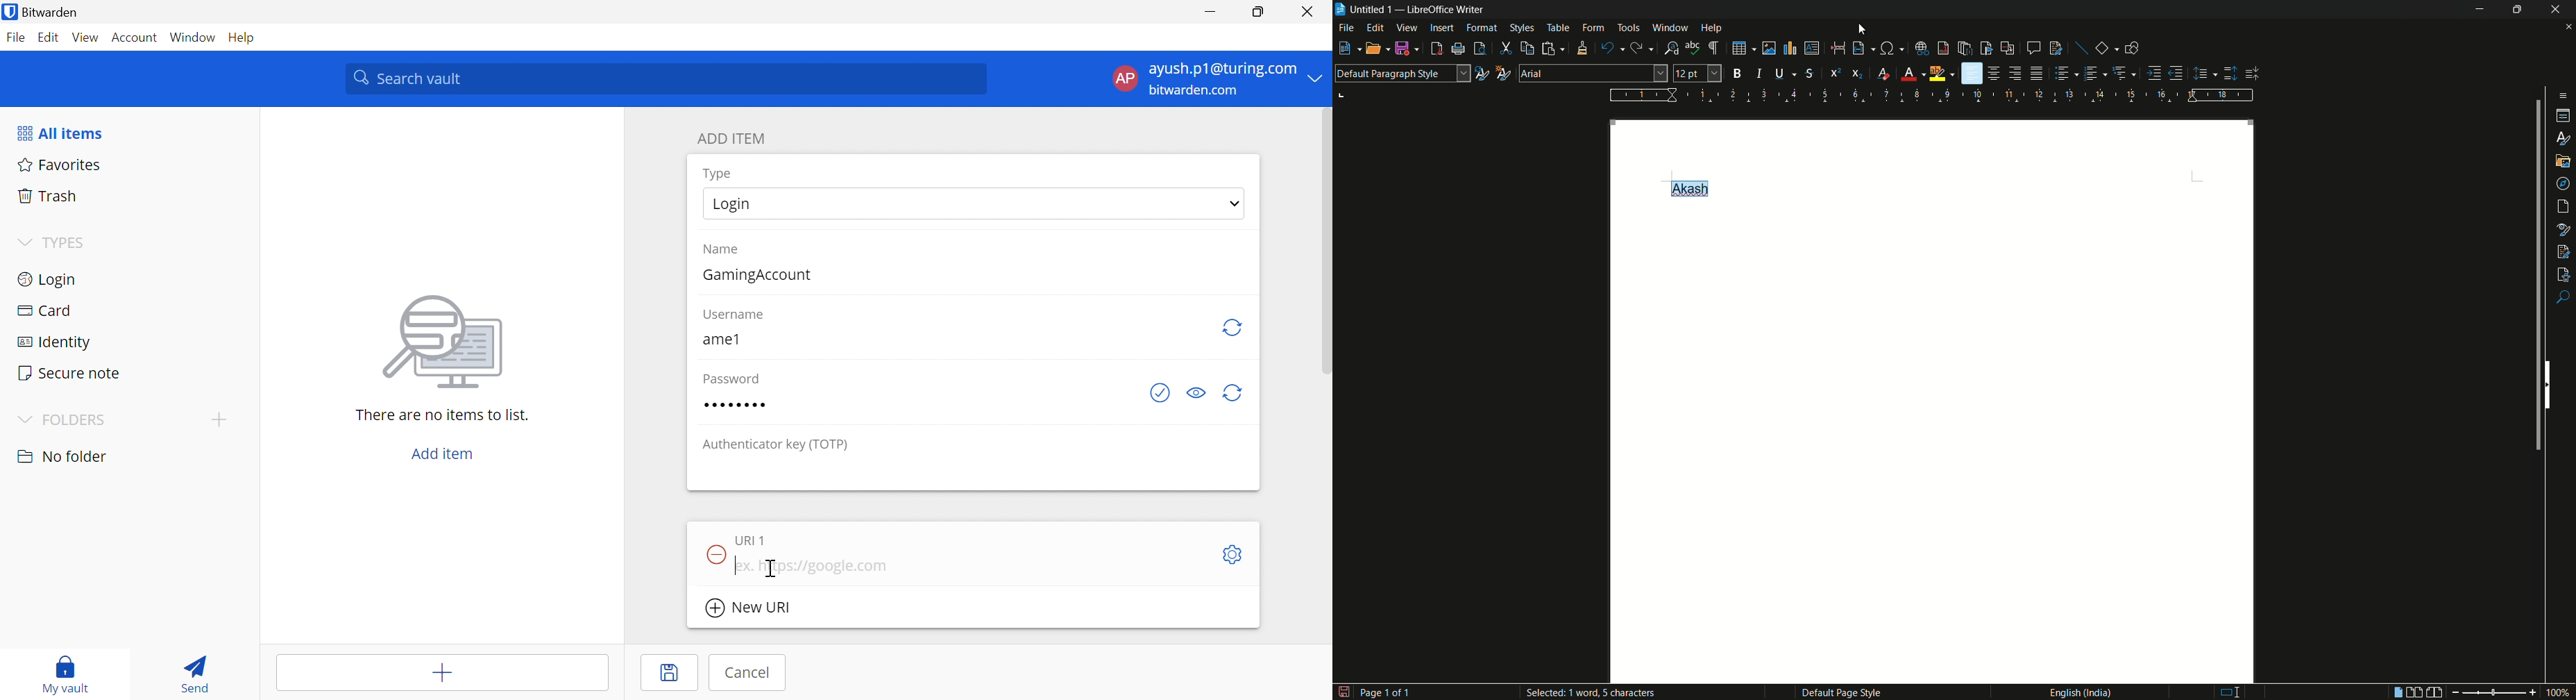 The height and width of the screenshot is (700, 2576). Describe the element at coordinates (1628, 27) in the screenshot. I see `tools menu` at that location.